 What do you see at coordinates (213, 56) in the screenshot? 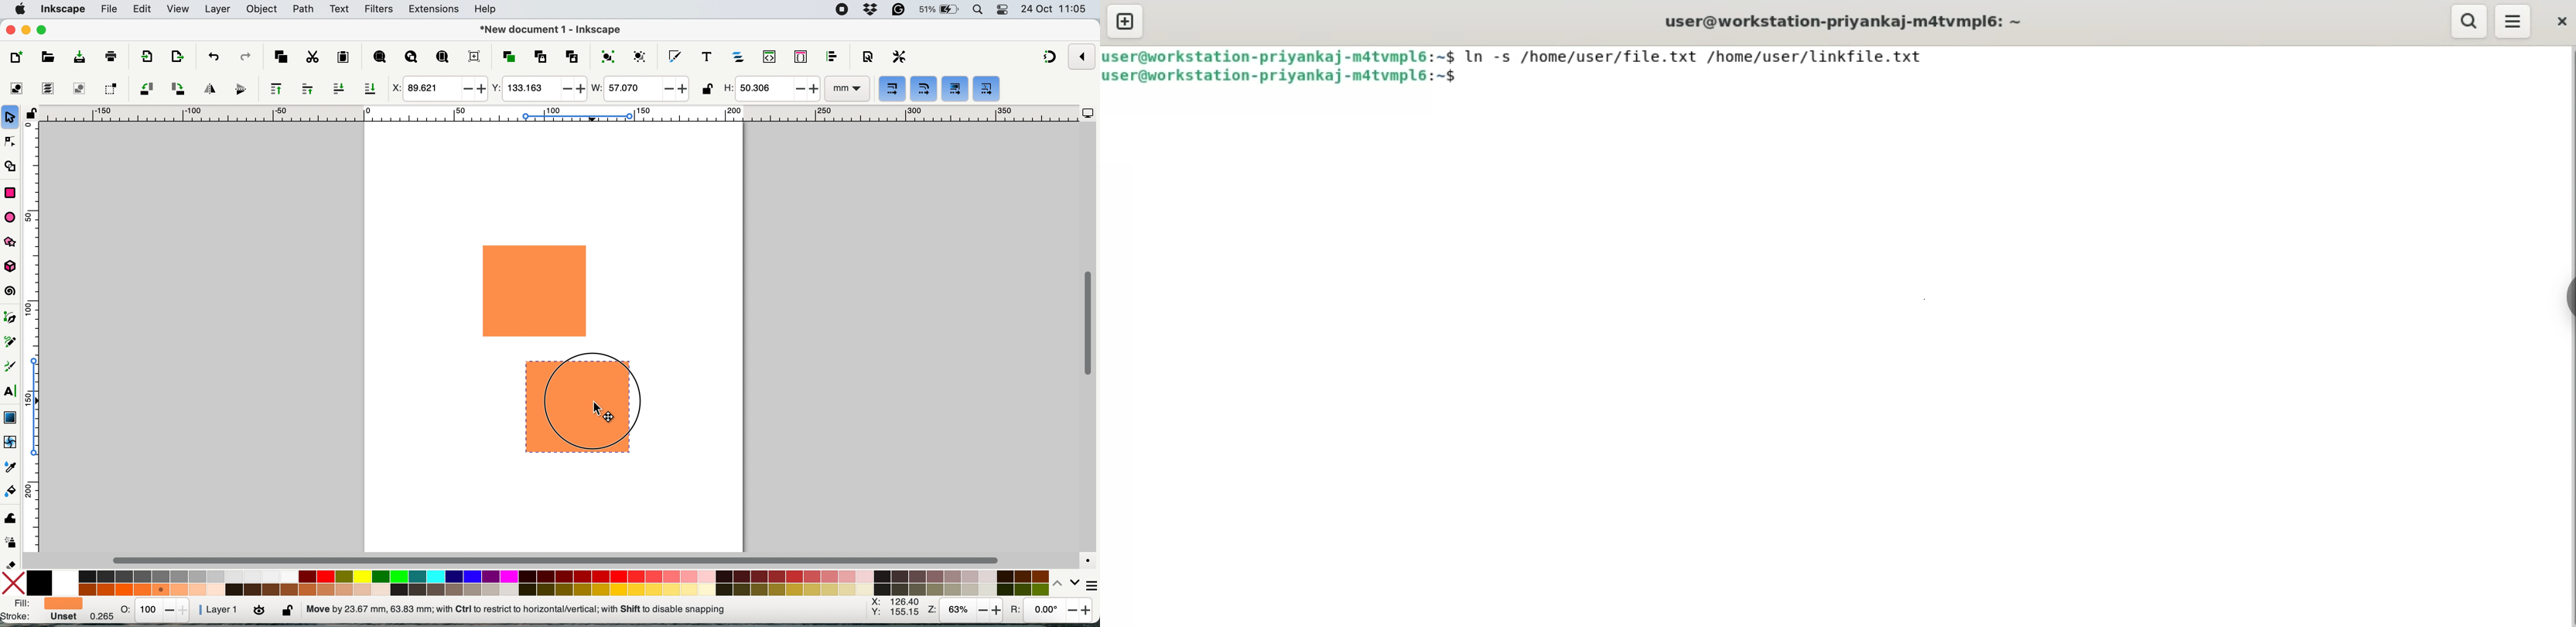
I see `undo` at bounding box center [213, 56].